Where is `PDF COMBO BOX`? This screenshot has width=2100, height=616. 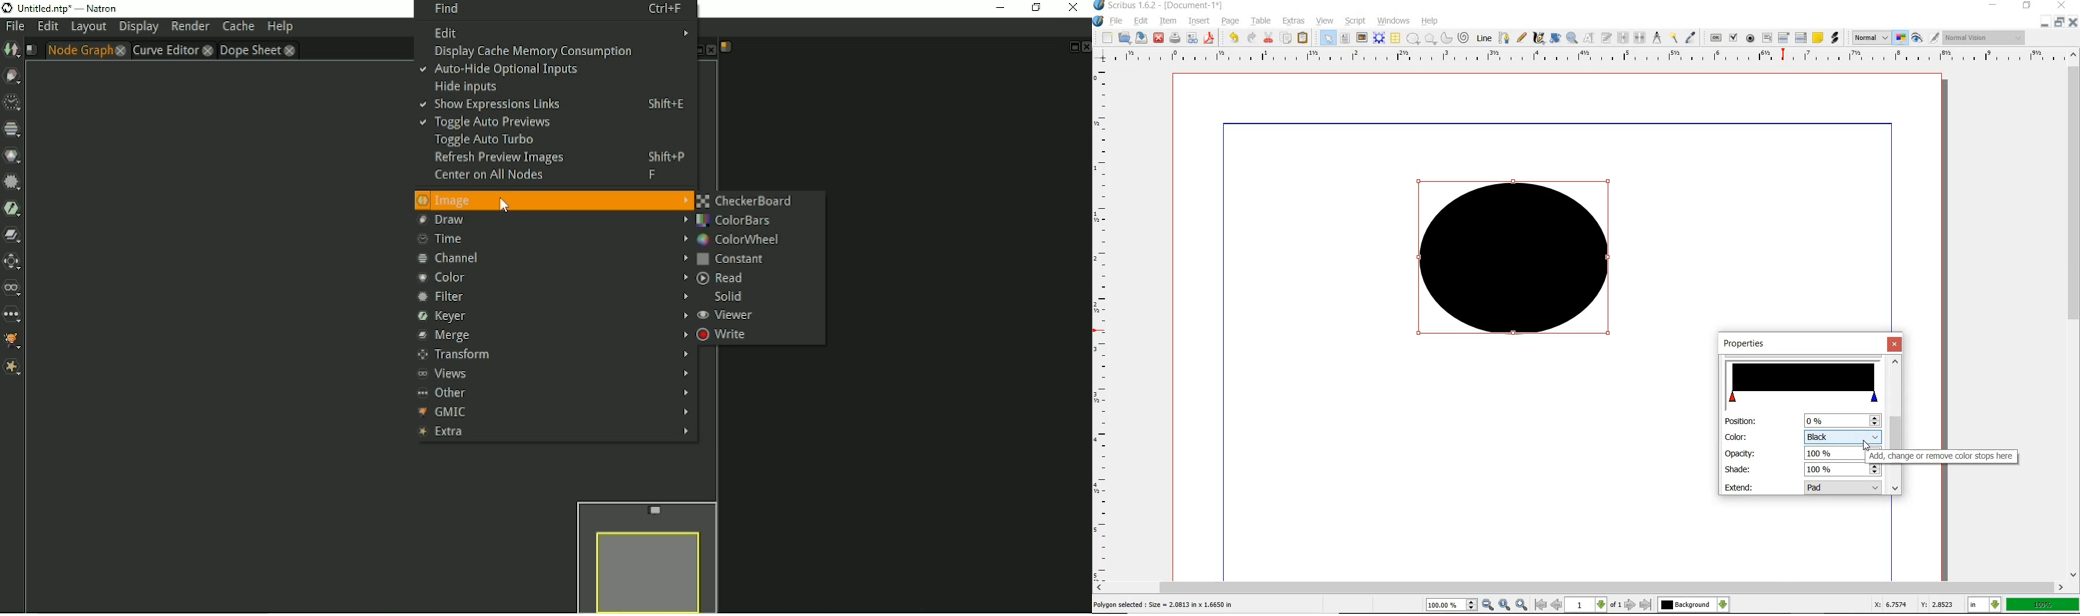
PDF COMBO BOX is located at coordinates (1783, 37).